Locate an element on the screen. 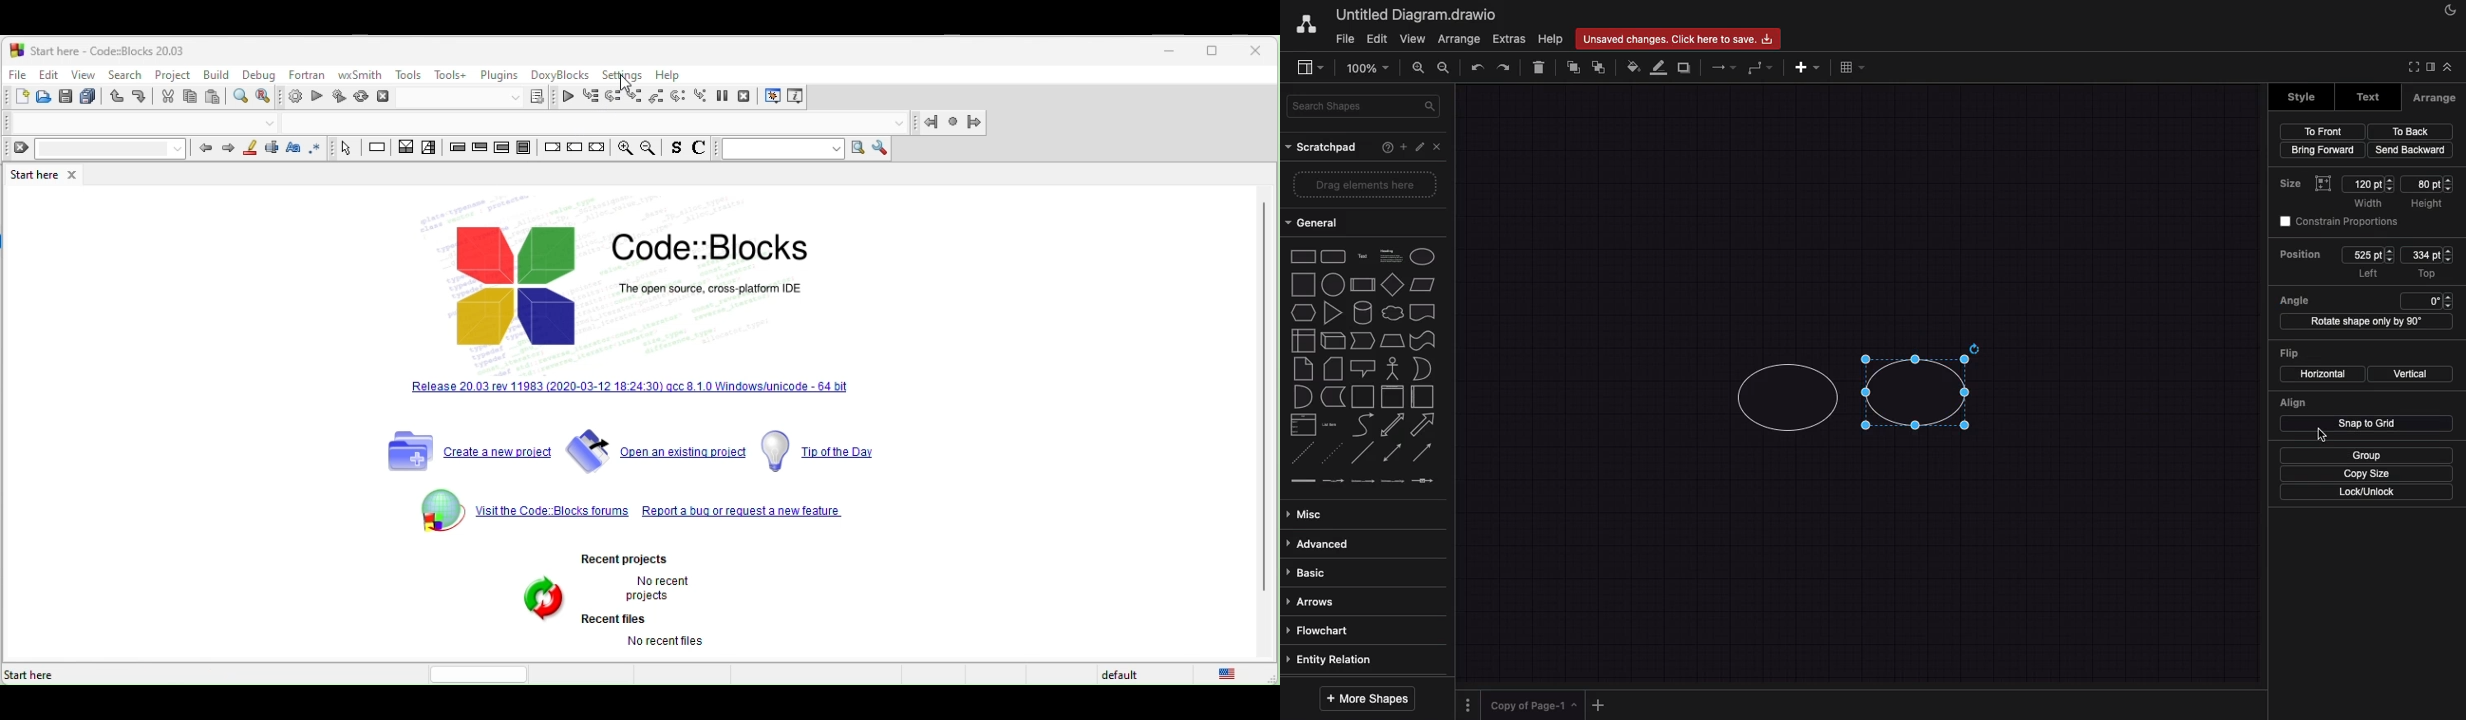  scratchpad is located at coordinates (1323, 148).